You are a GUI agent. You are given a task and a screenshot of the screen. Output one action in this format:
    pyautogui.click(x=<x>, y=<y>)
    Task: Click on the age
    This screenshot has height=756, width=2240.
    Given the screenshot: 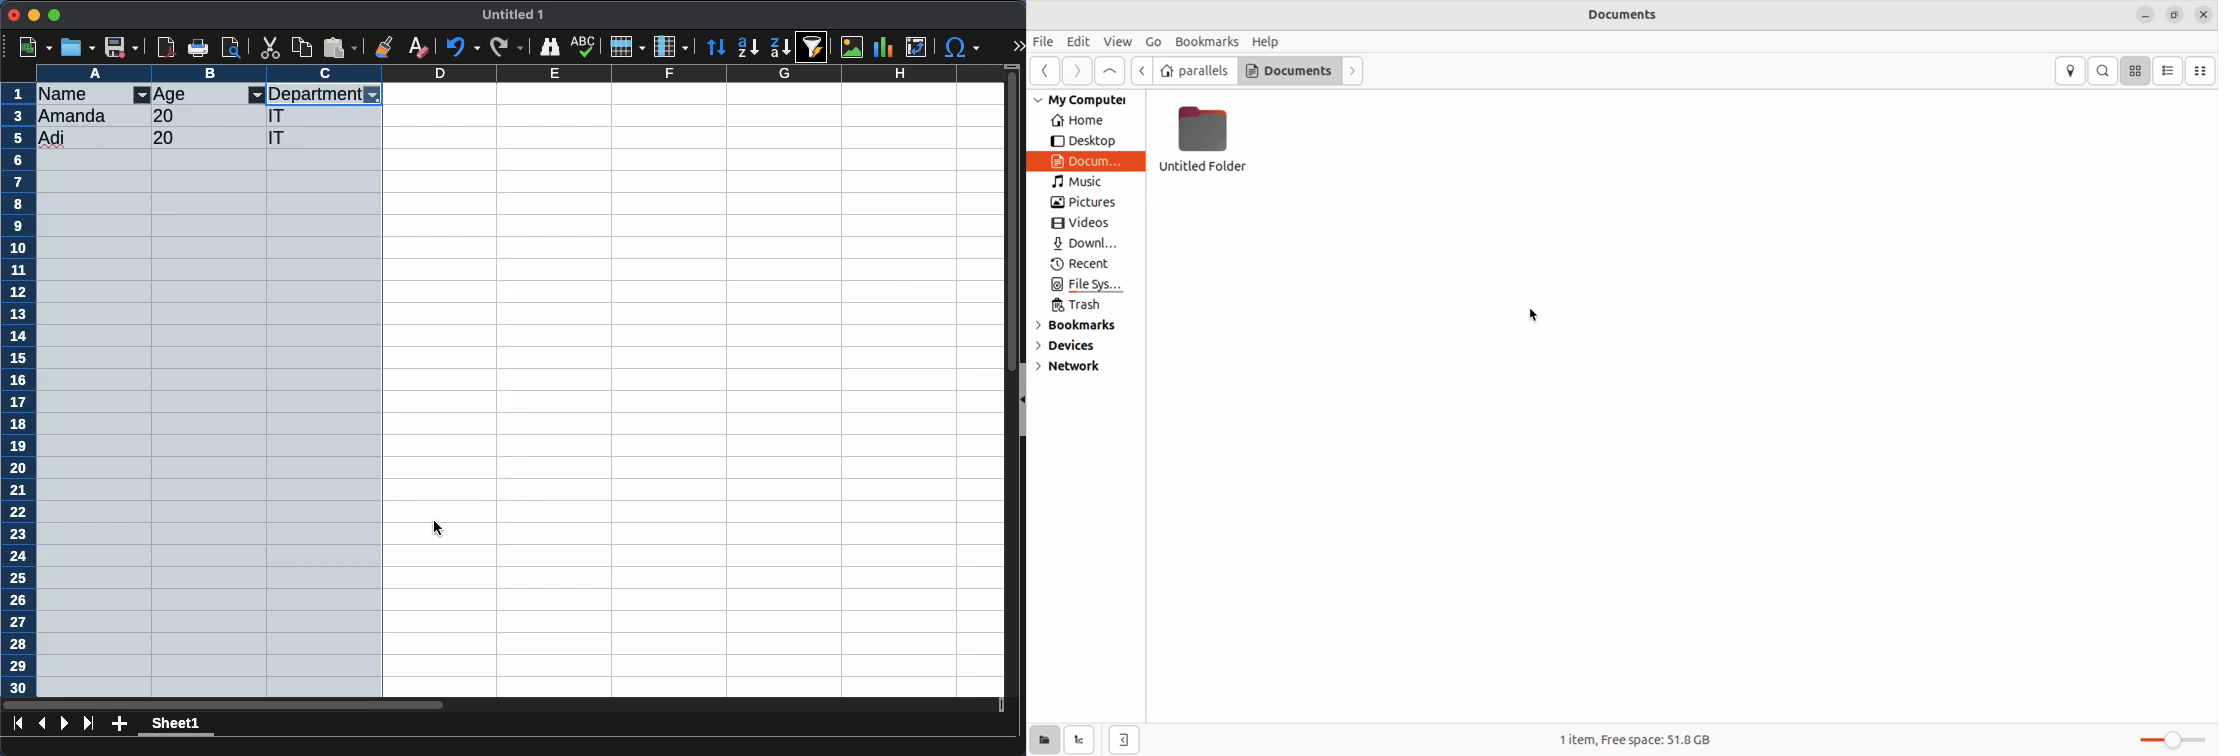 What is the action you would take?
    pyautogui.click(x=173, y=95)
    